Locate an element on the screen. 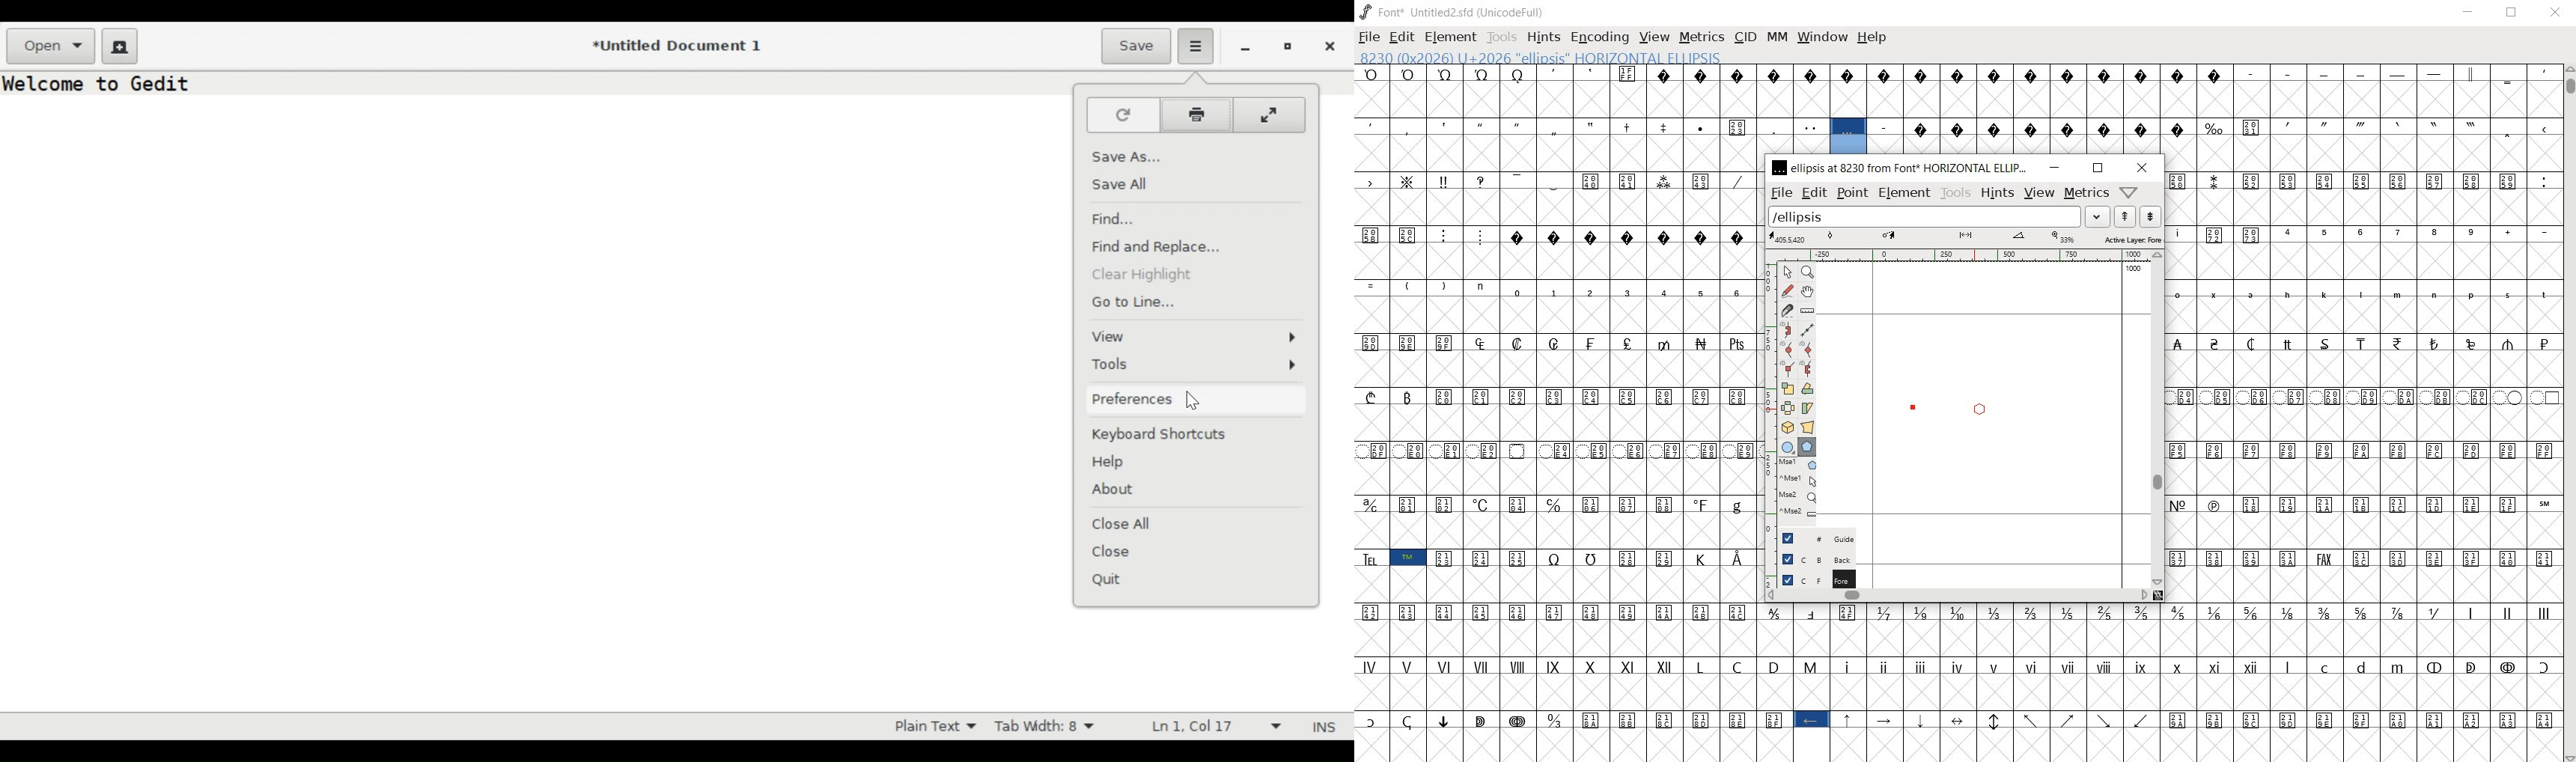 This screenshot has width=2576, height=784. scrollbar is located at coordinates (2158, 420).